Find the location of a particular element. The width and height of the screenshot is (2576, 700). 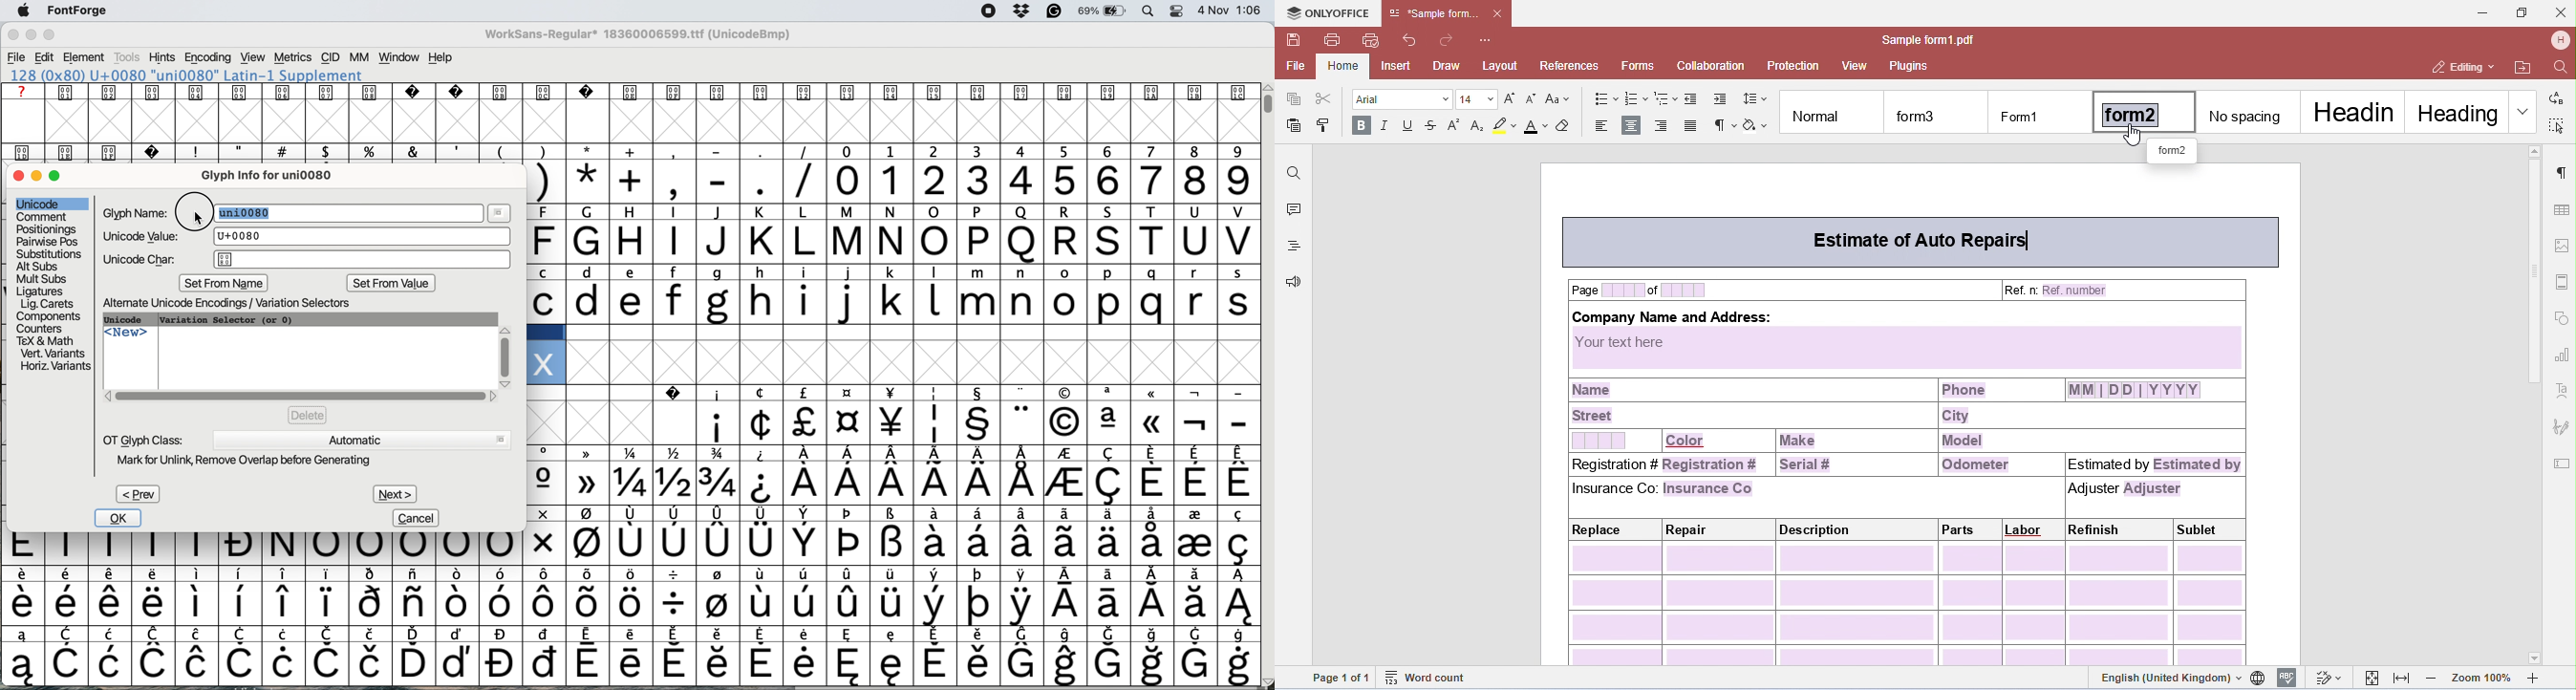

minimise is located at coordinates (30, 36).